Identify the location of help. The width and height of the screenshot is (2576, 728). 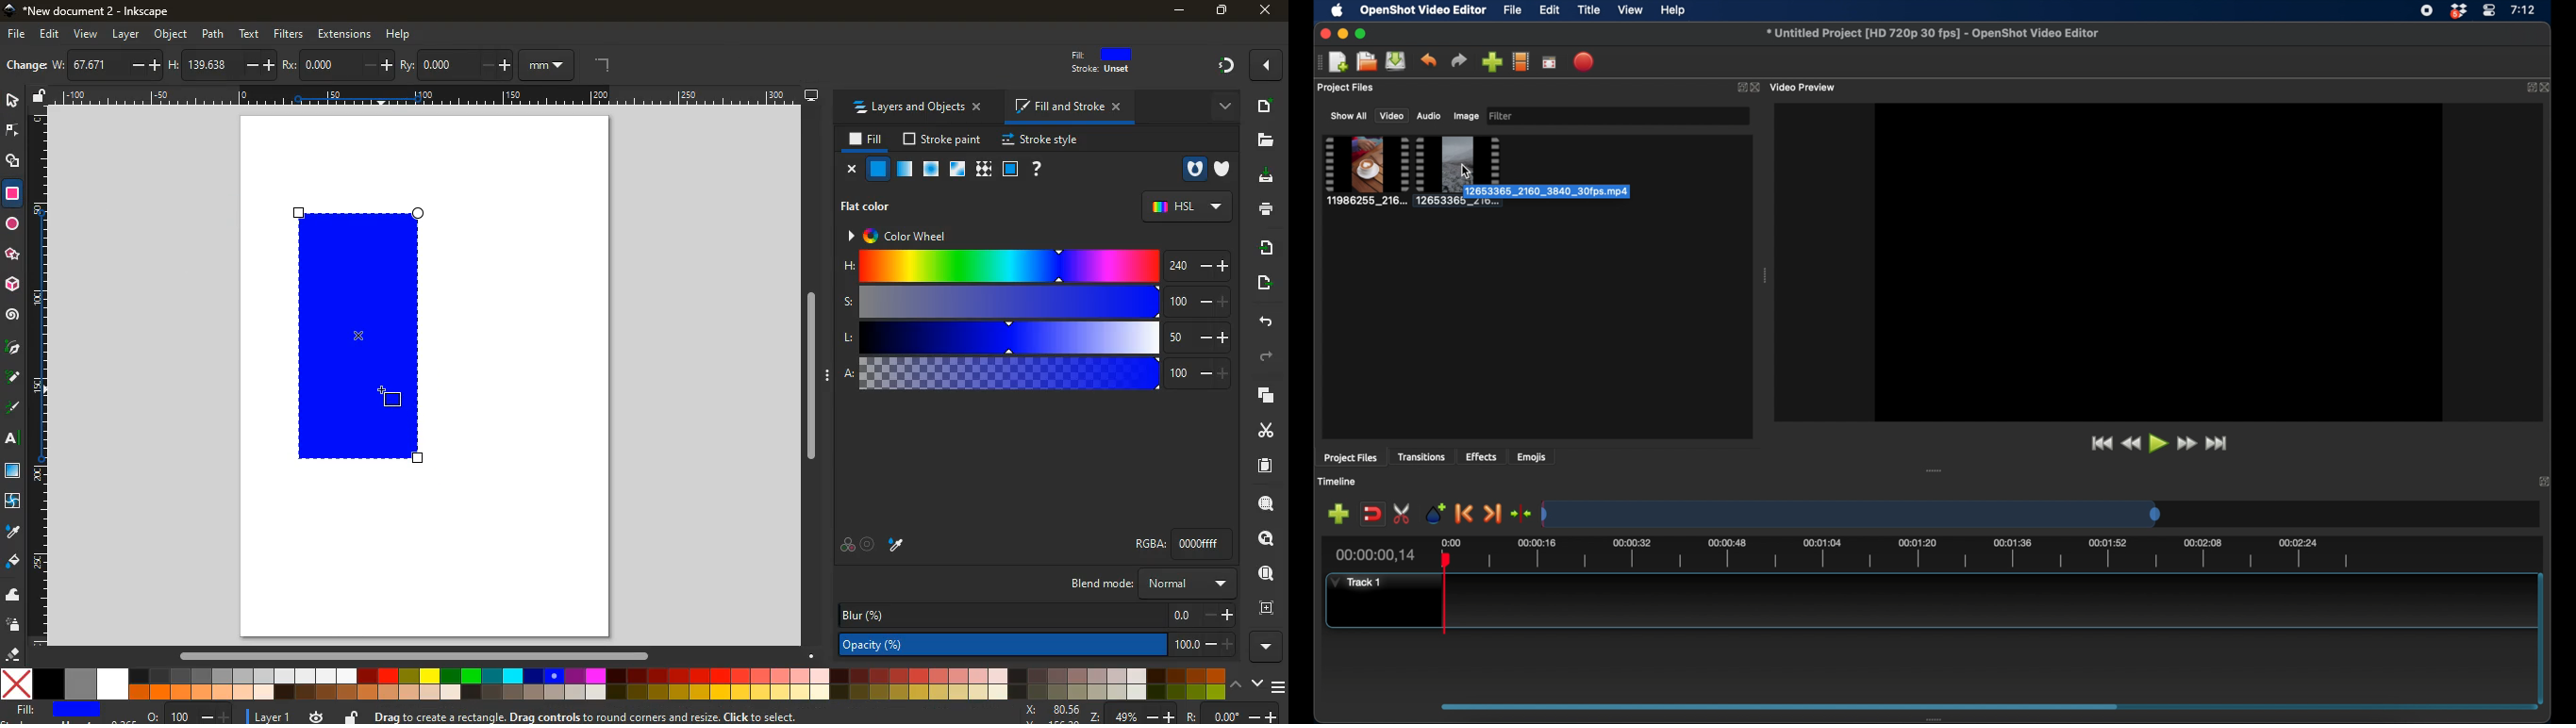
(400, 35).